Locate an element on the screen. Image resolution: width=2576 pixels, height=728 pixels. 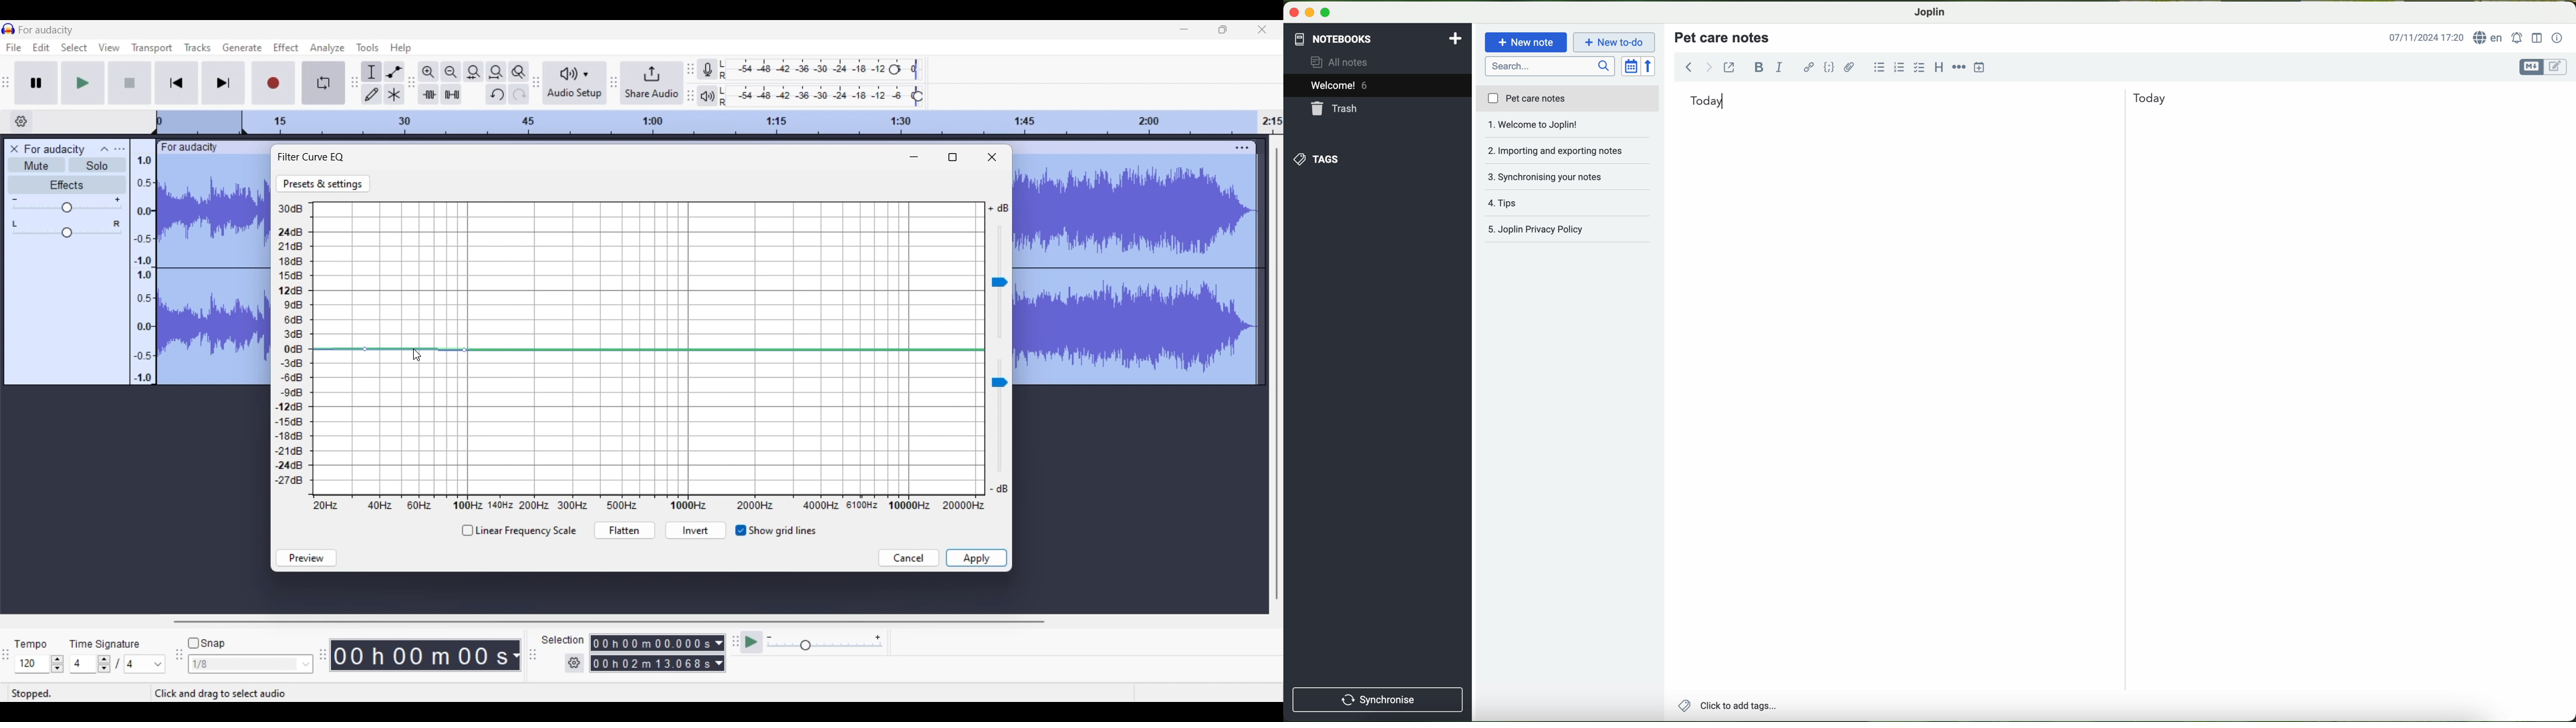
title pet care notes is located at coordinates (1724, 37).